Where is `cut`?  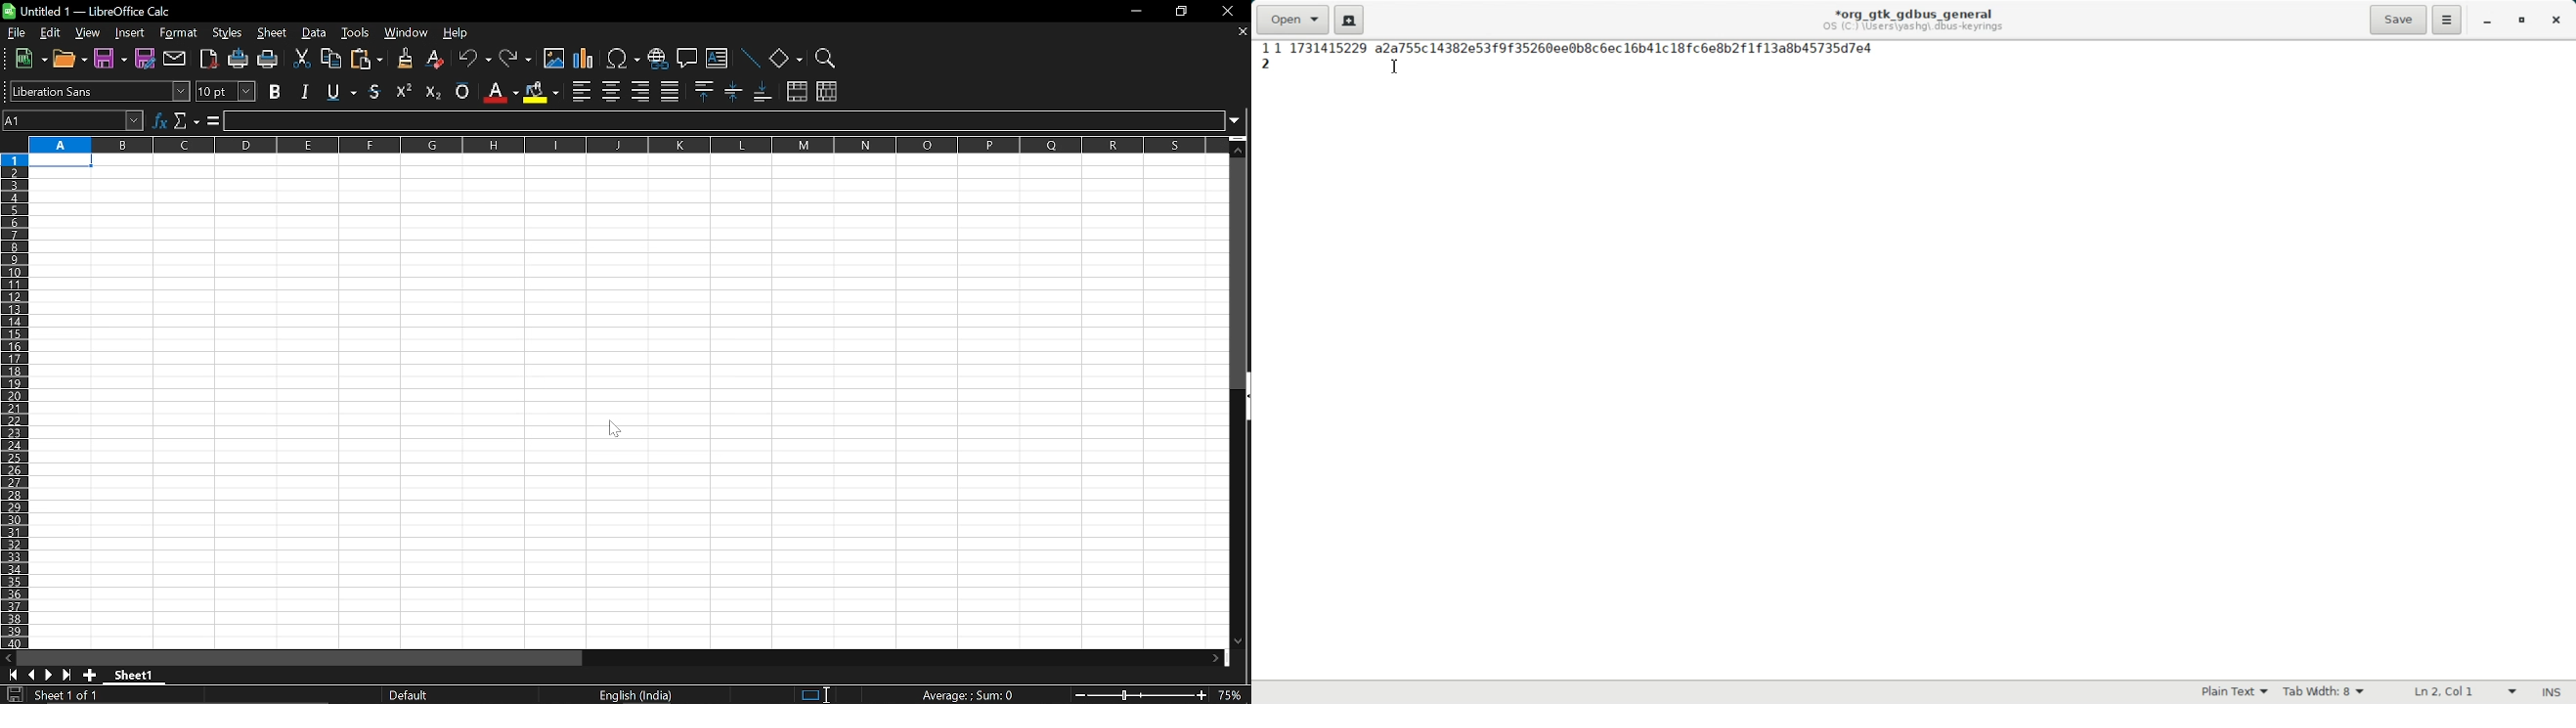
cut is located at coordinates (300, 60).